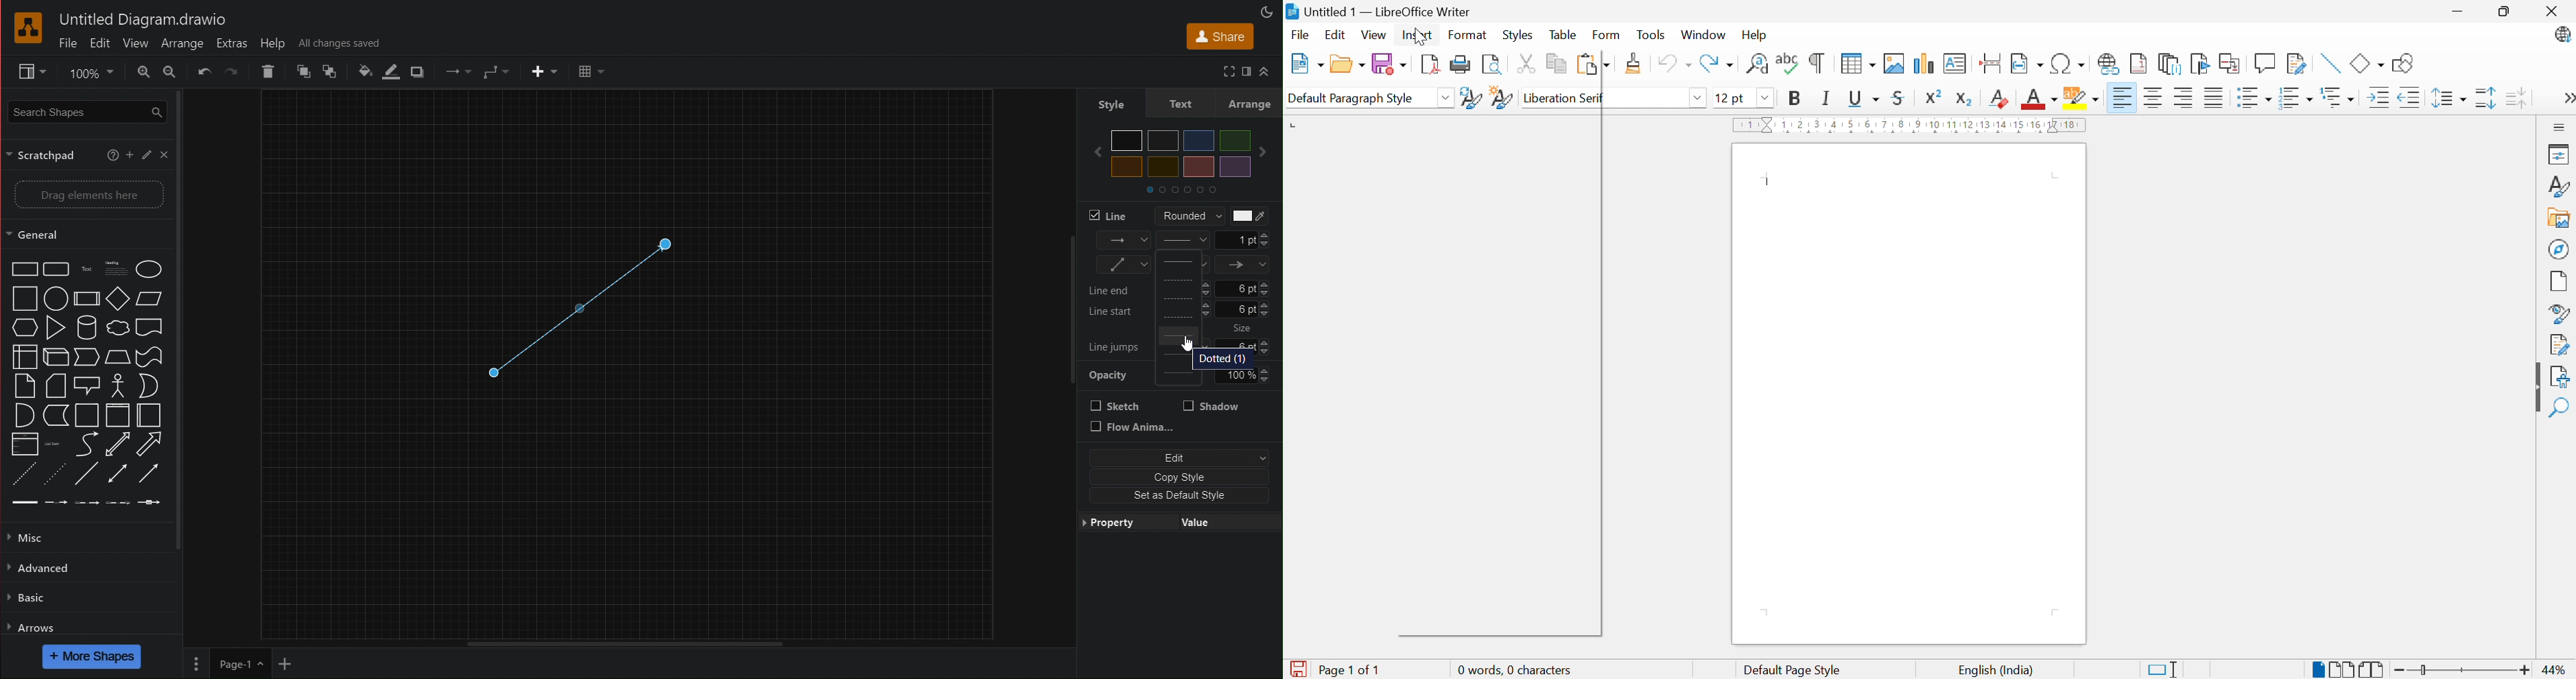  Describe the element at coordinates (1179, 378) in the screenshot. I see `Opacity` at that location.